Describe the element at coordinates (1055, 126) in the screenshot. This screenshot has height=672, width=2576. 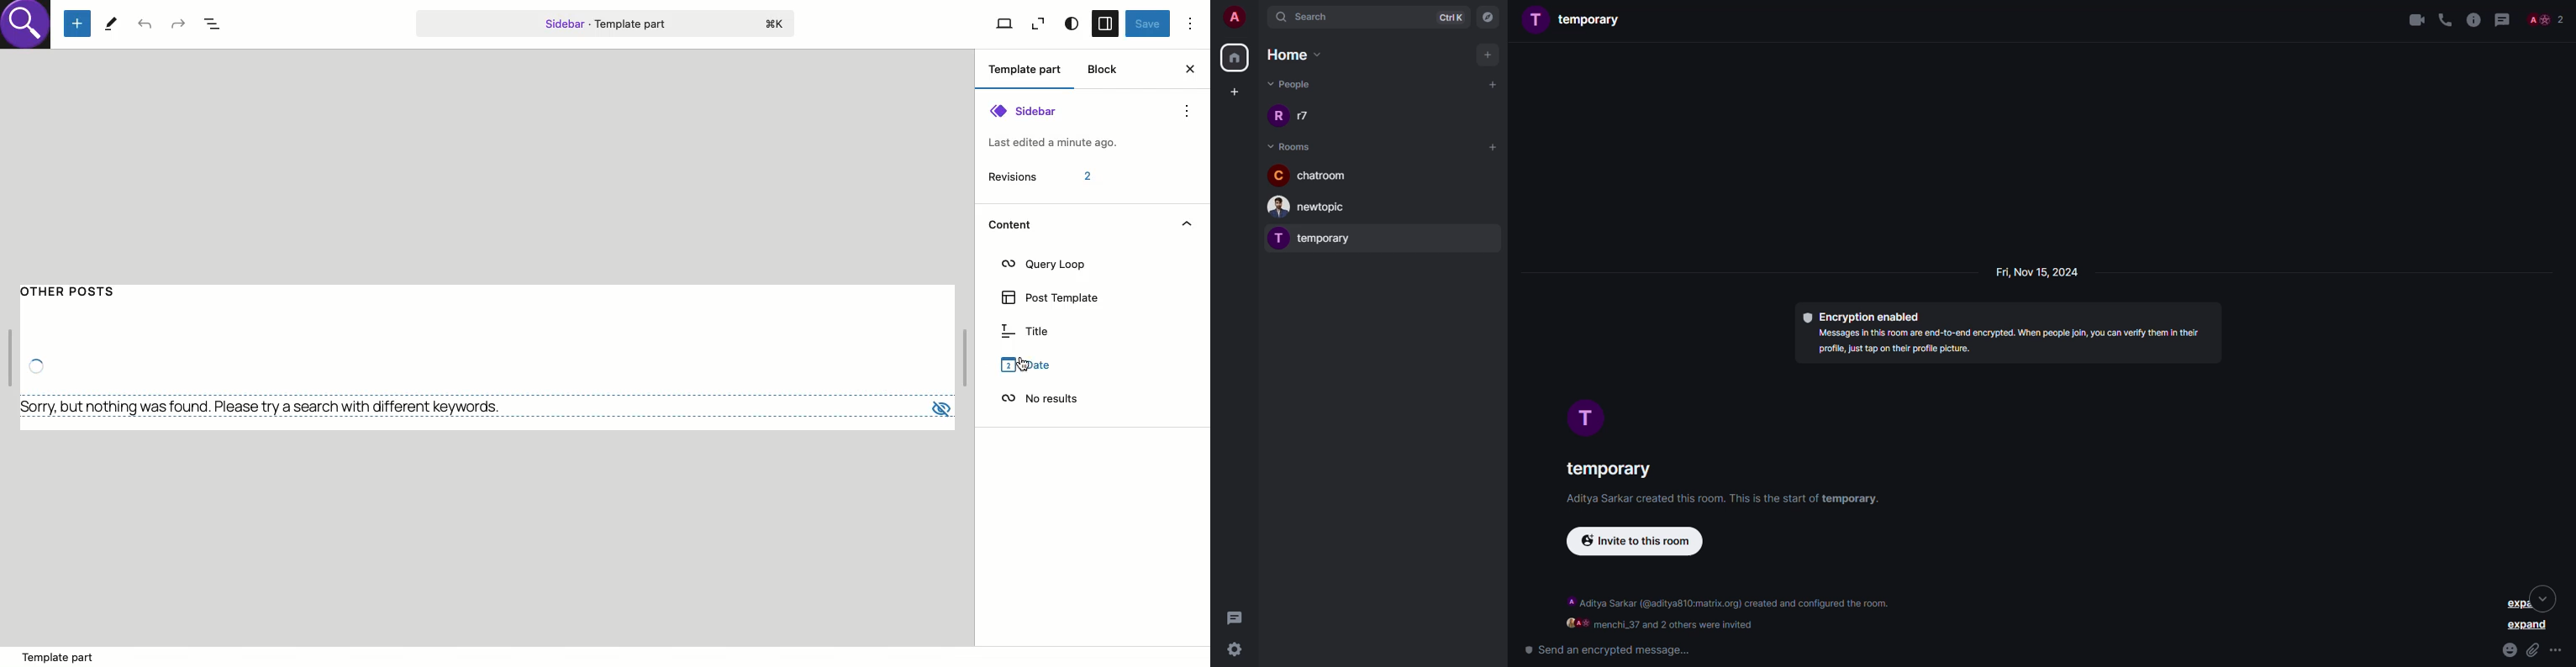
I see `Sidebar` at that location.